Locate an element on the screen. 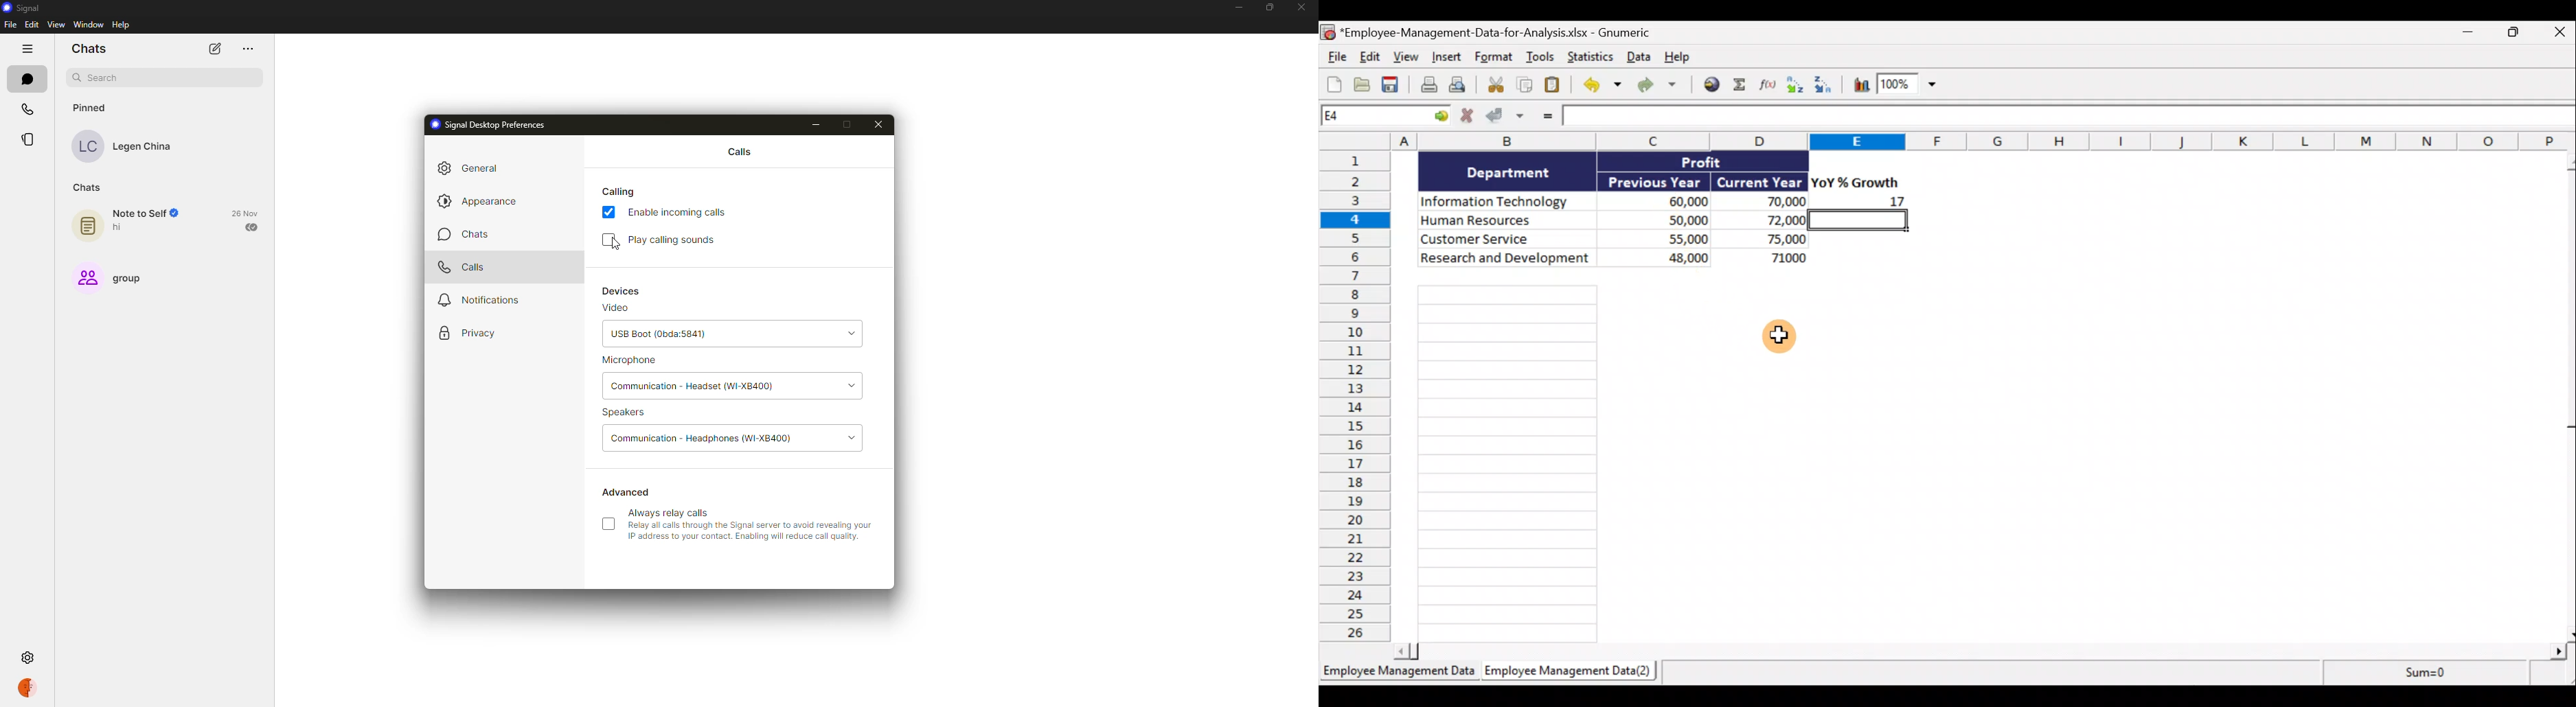 This screenshot has height=728, width=2576. advanced is located at coordinates (628, 492).